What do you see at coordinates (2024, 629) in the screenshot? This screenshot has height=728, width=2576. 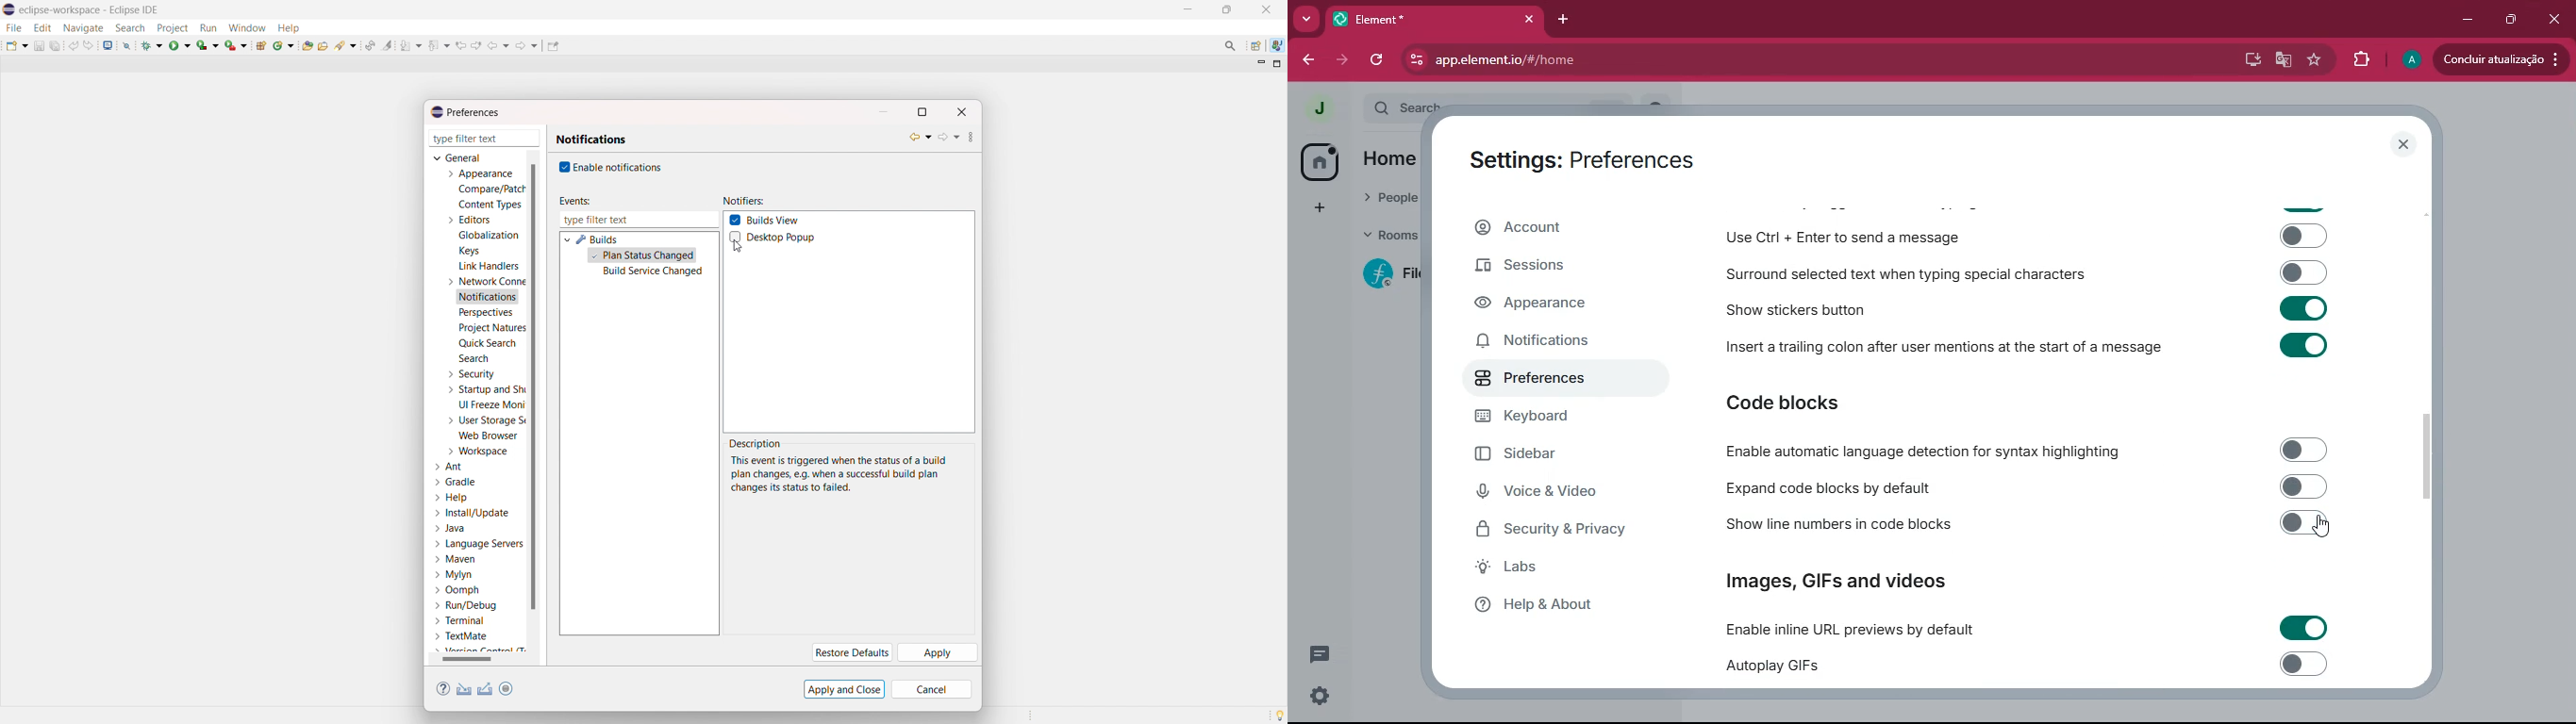 I see `Enable inline URL previews by default` at bounding box center [2024, 629].